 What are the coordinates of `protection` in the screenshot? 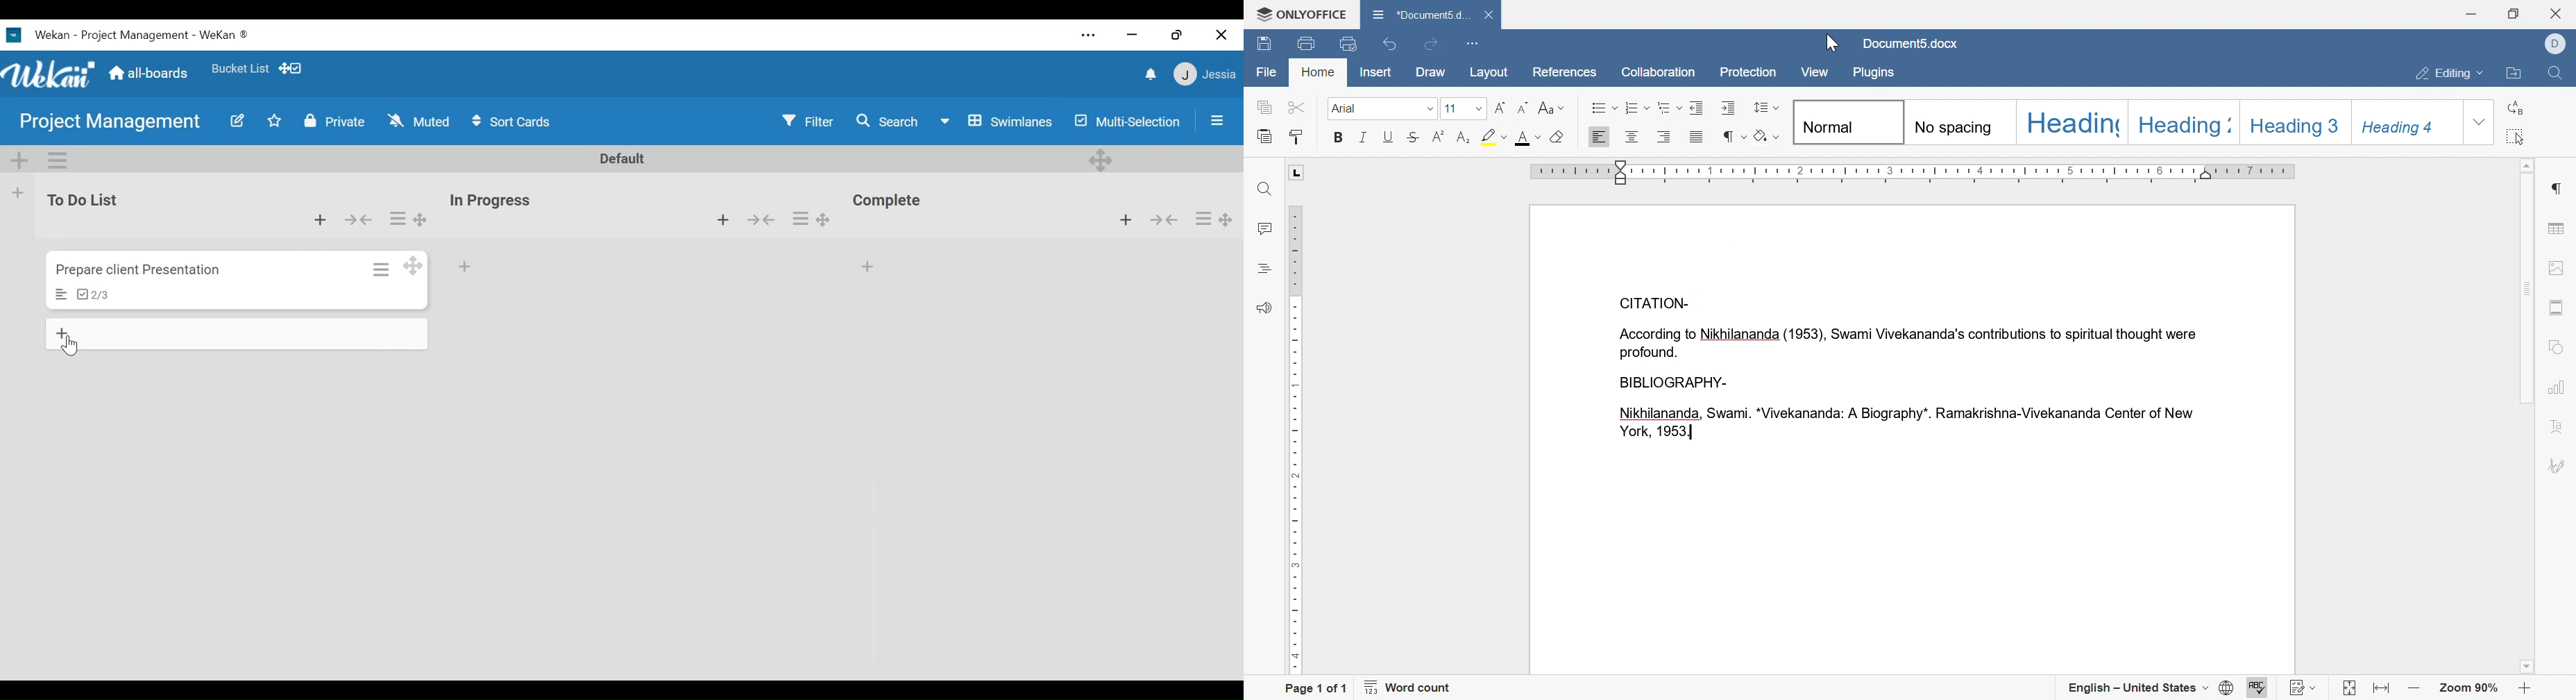 It's located at (1751, 72).